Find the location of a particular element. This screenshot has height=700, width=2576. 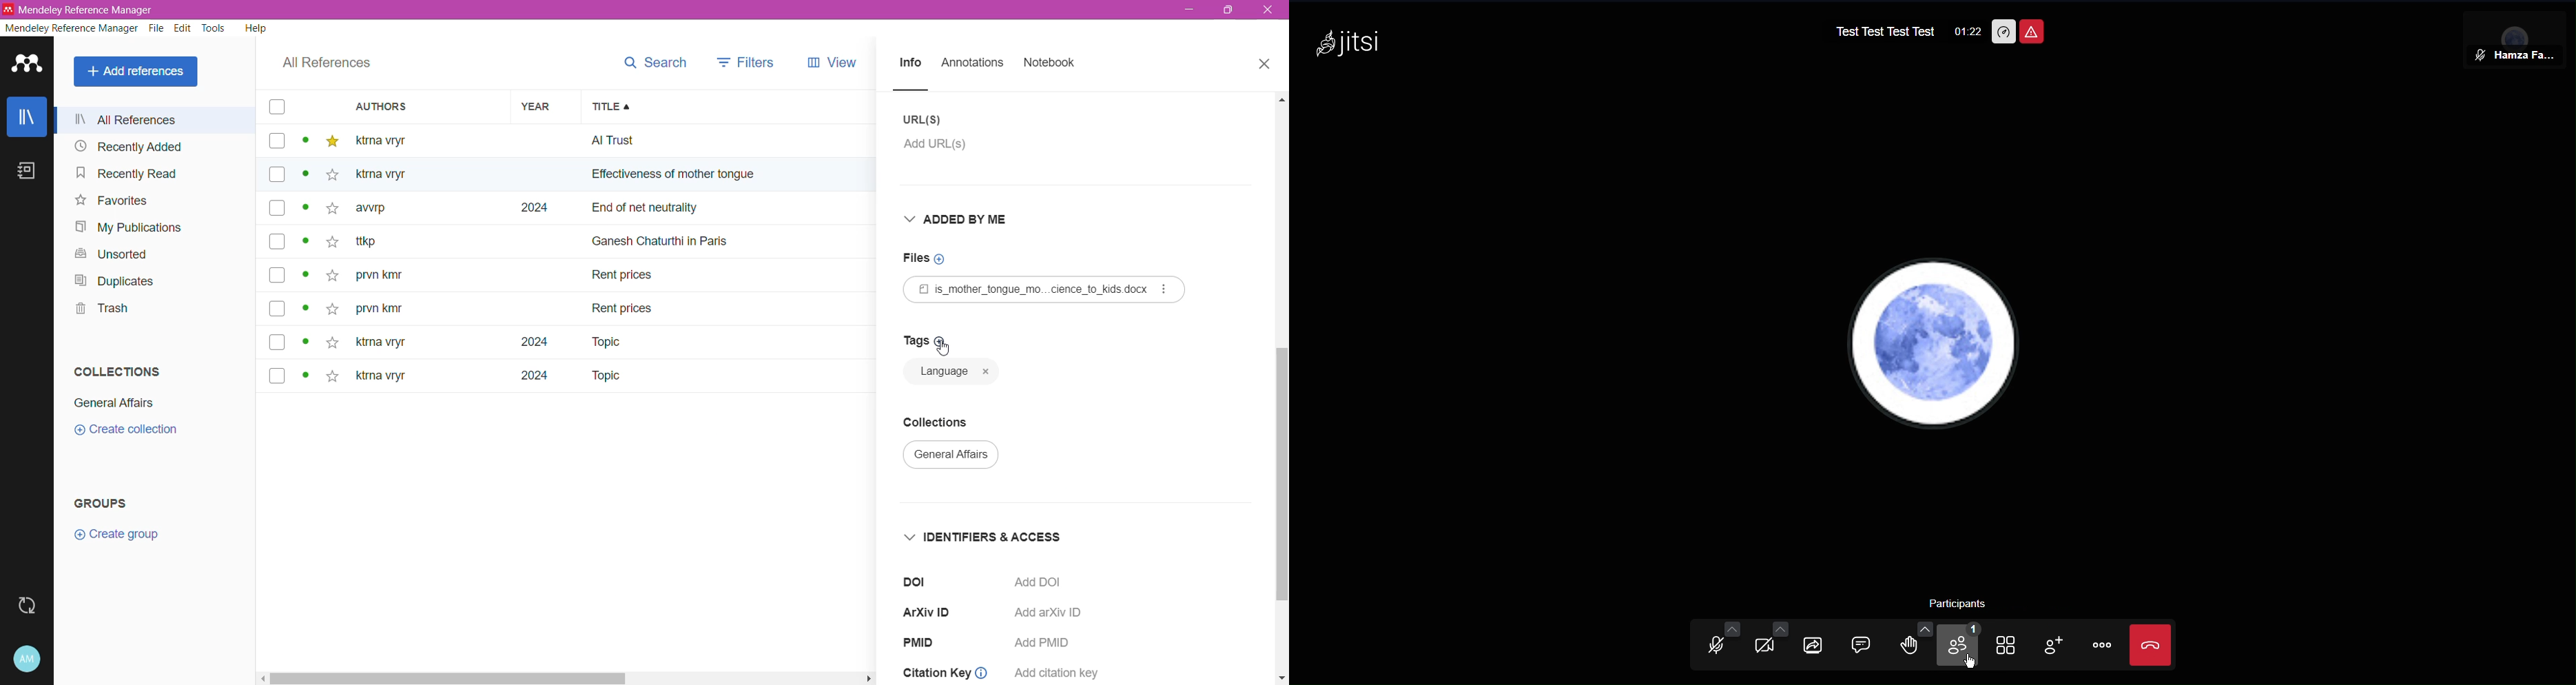

dot  is located at coordinates (304, 278).